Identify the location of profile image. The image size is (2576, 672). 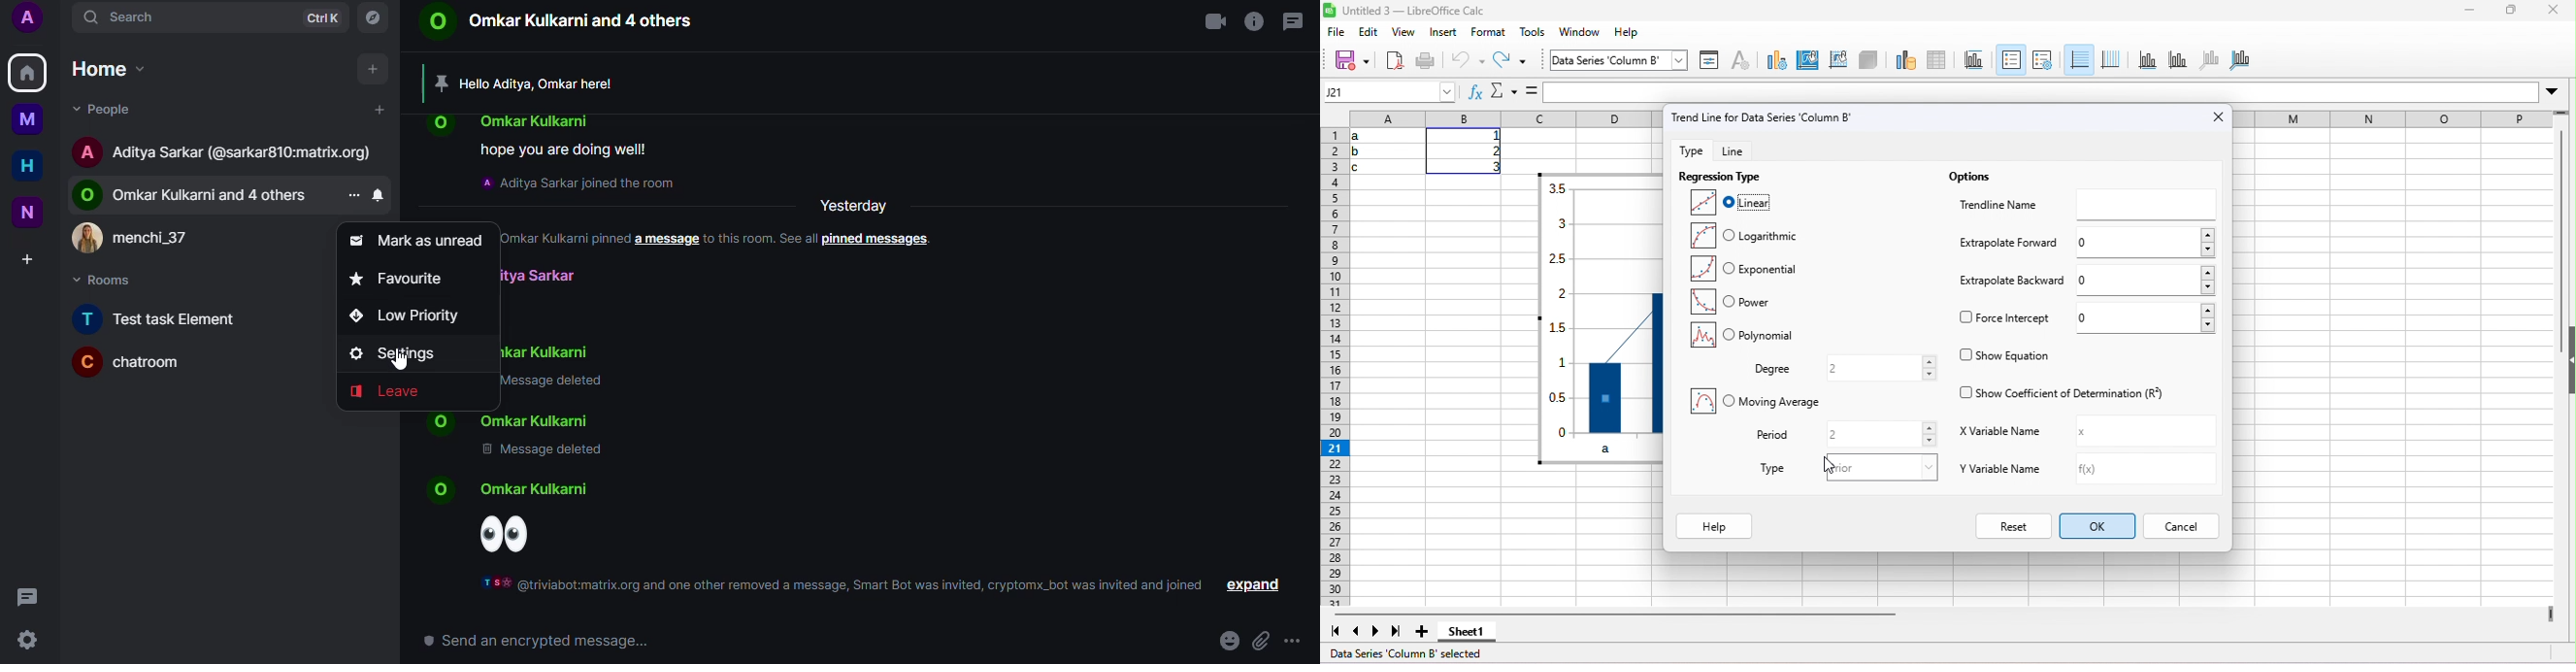
(89, 239).